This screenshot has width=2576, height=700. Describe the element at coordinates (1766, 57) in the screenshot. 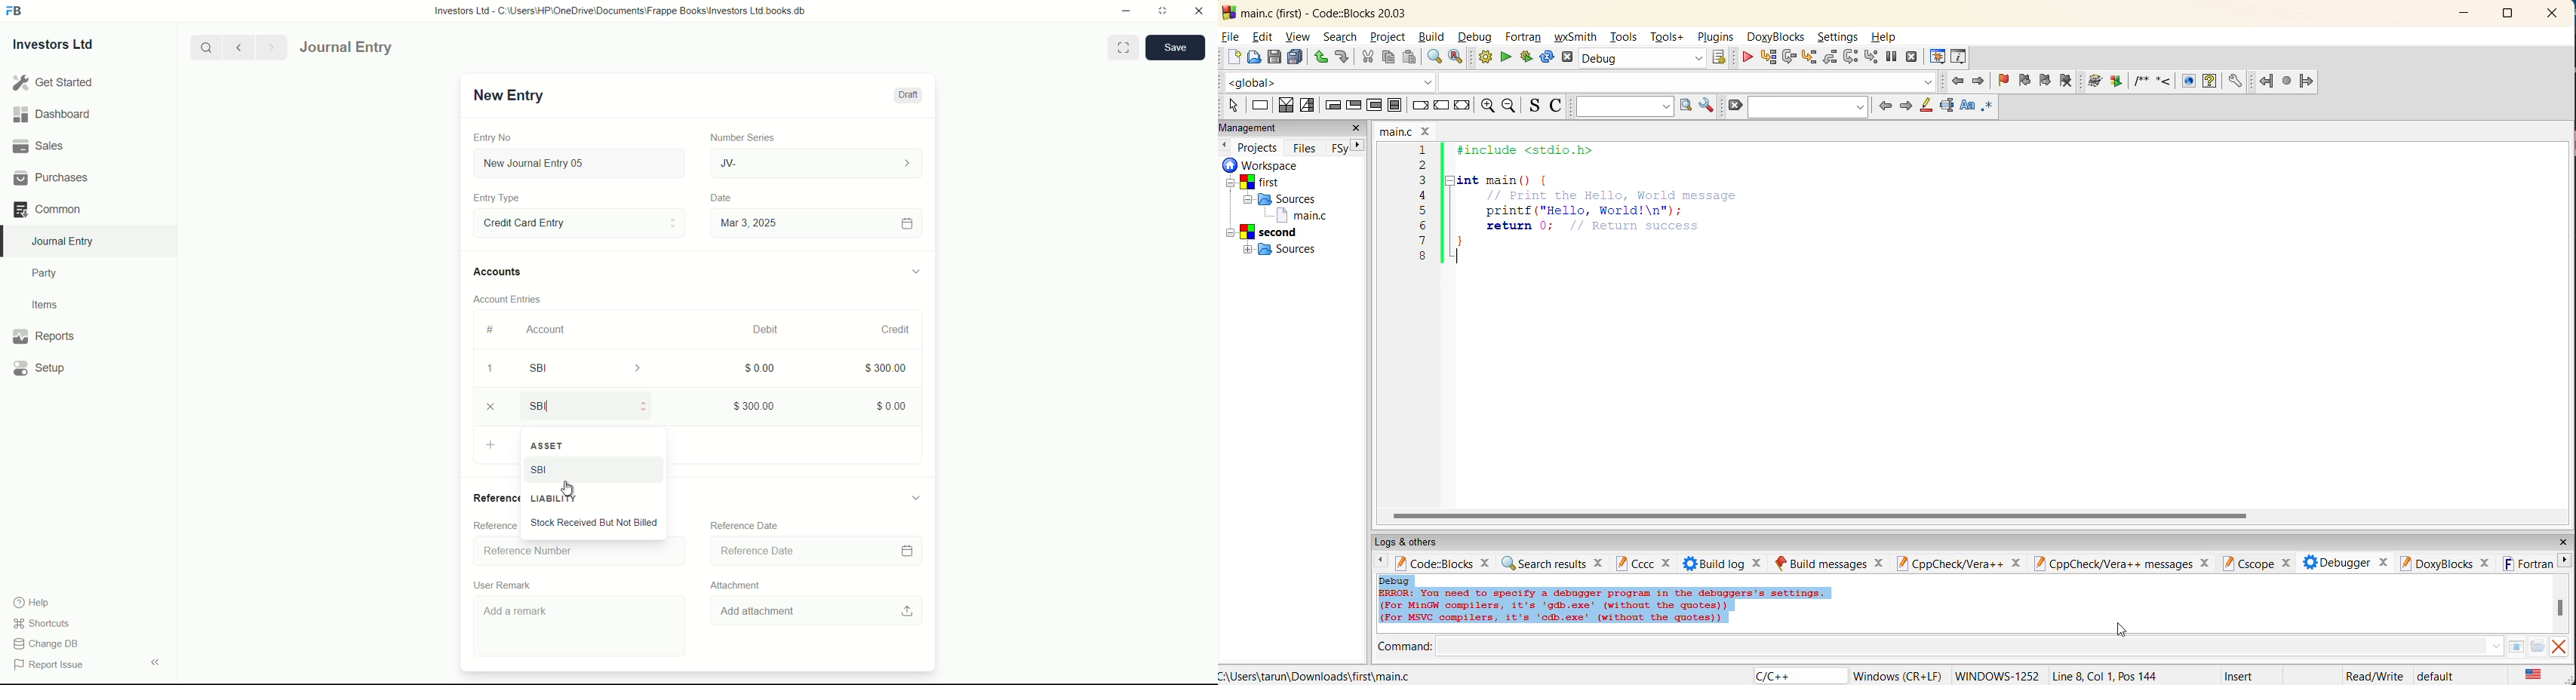

I see `run to cursor` at that location.